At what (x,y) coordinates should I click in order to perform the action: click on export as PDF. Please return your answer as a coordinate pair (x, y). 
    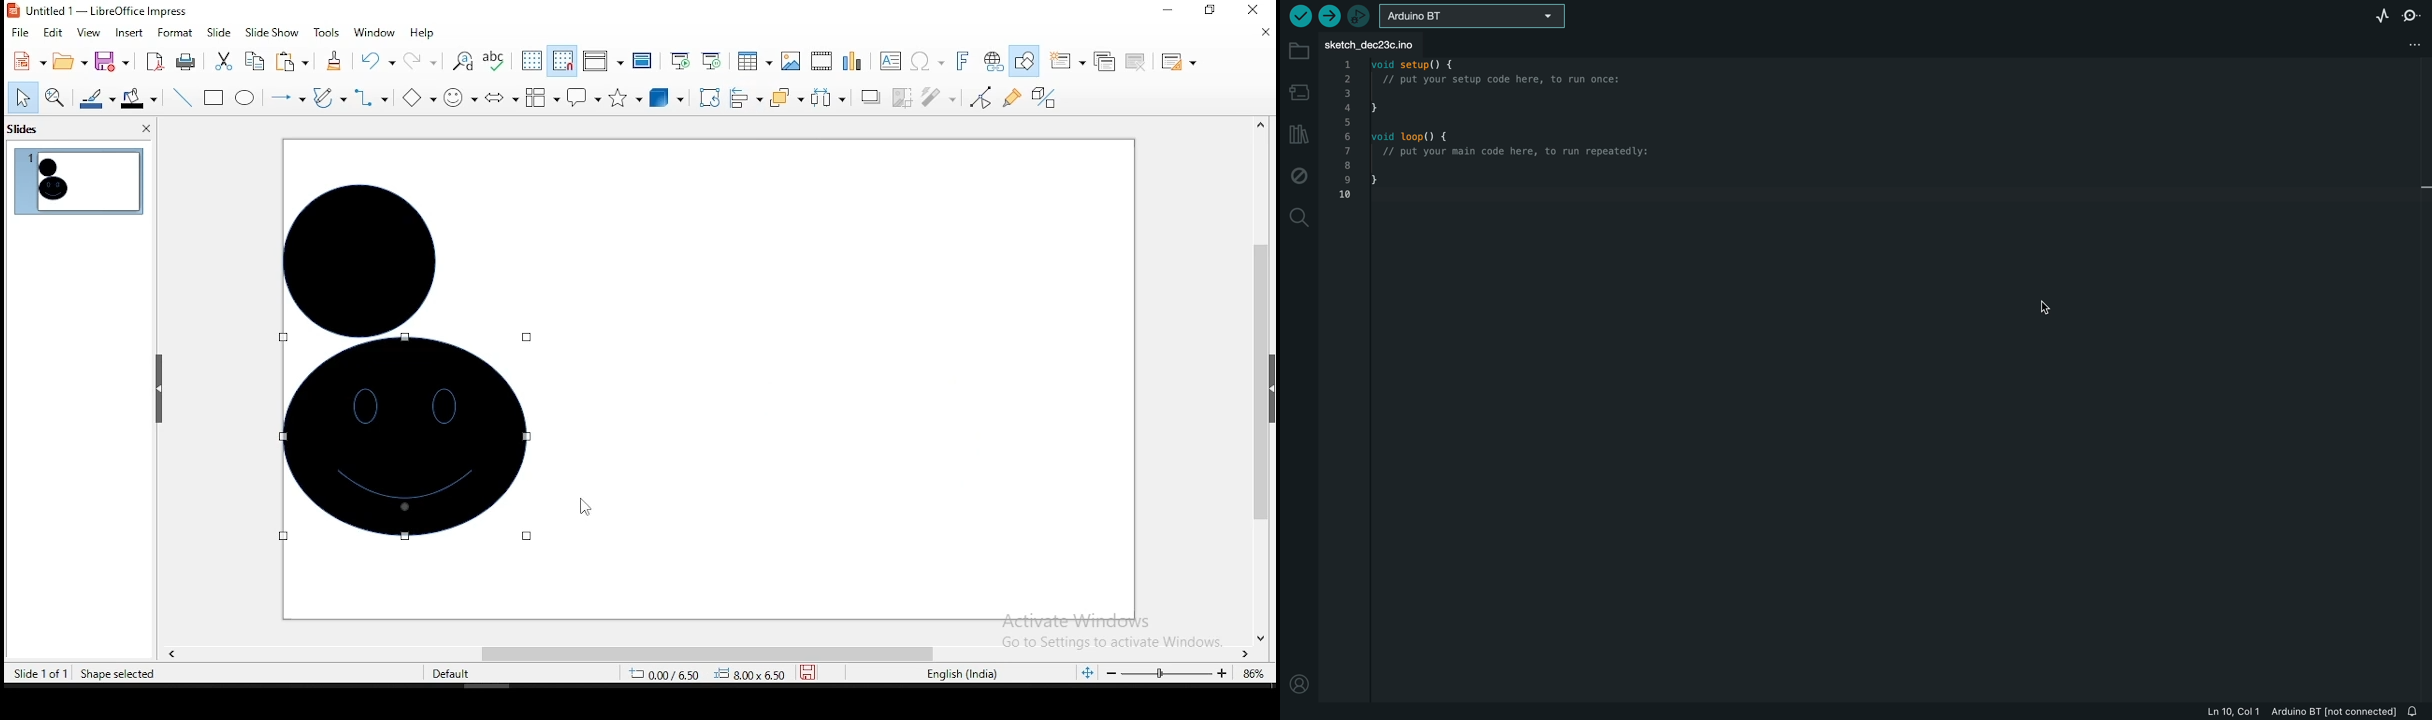
    Looking at the image, I should click on (153, 62).